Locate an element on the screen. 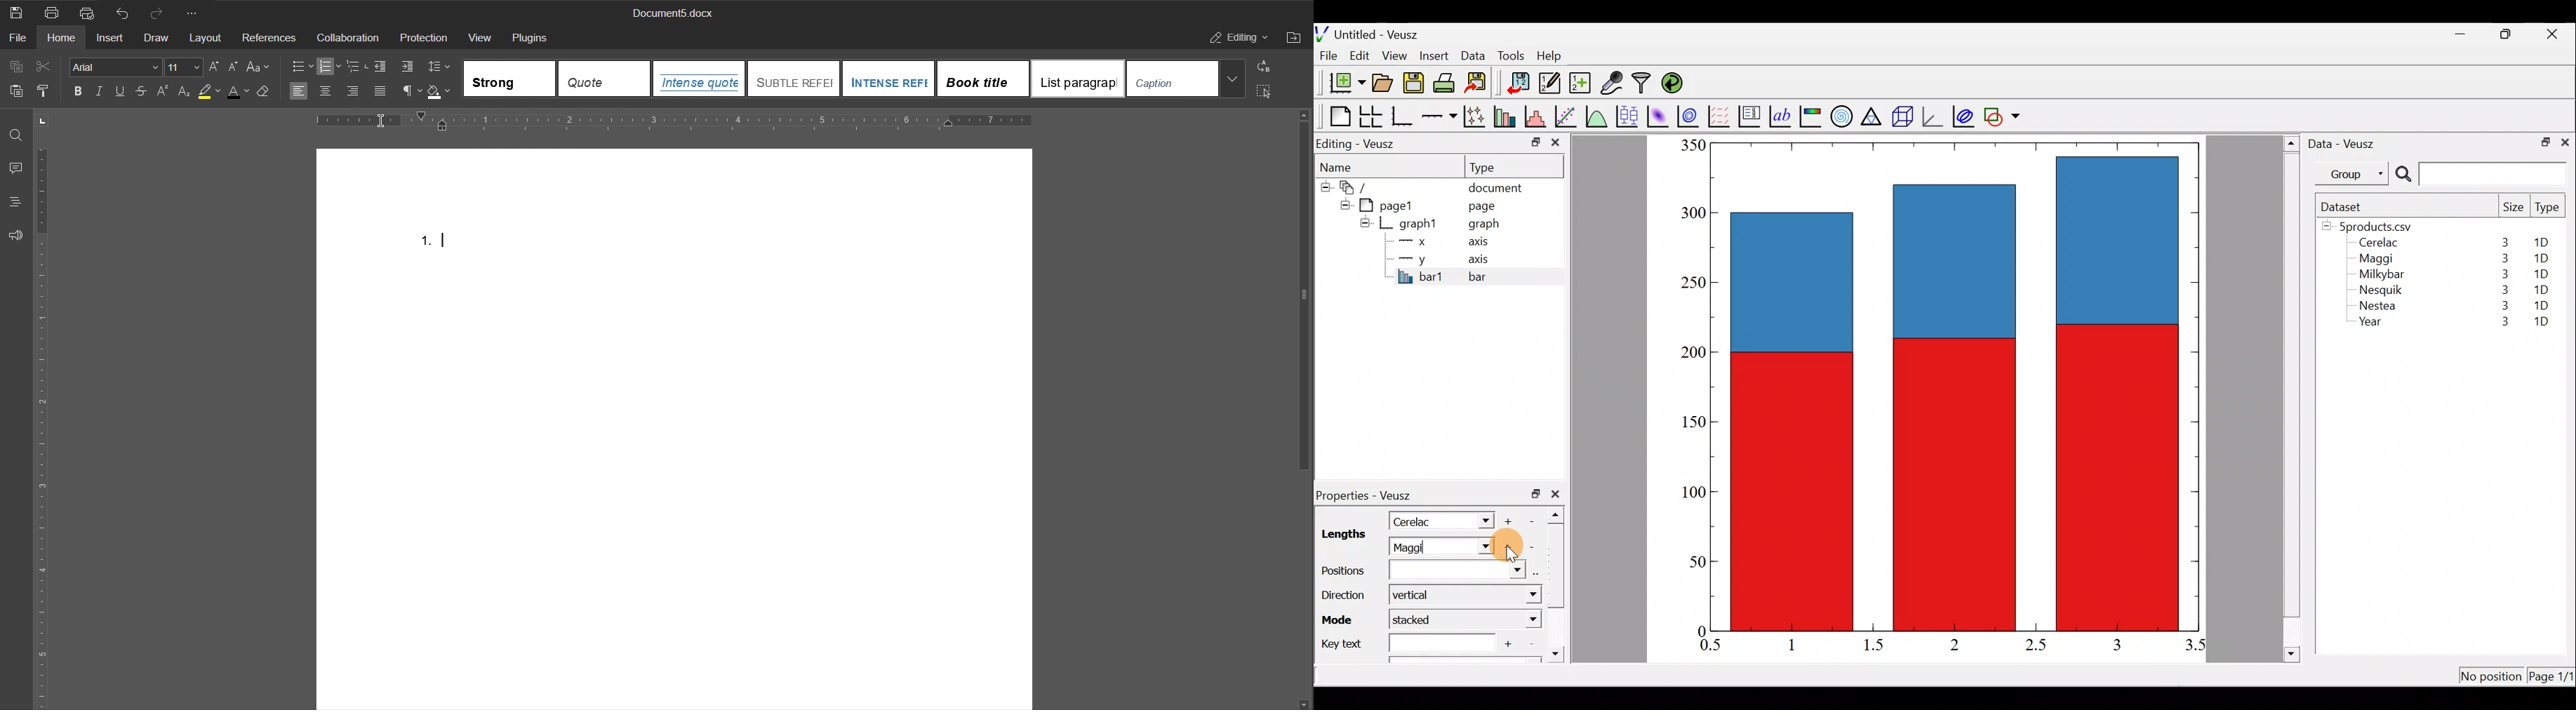  Font Style is located at coordinates (115, 67).